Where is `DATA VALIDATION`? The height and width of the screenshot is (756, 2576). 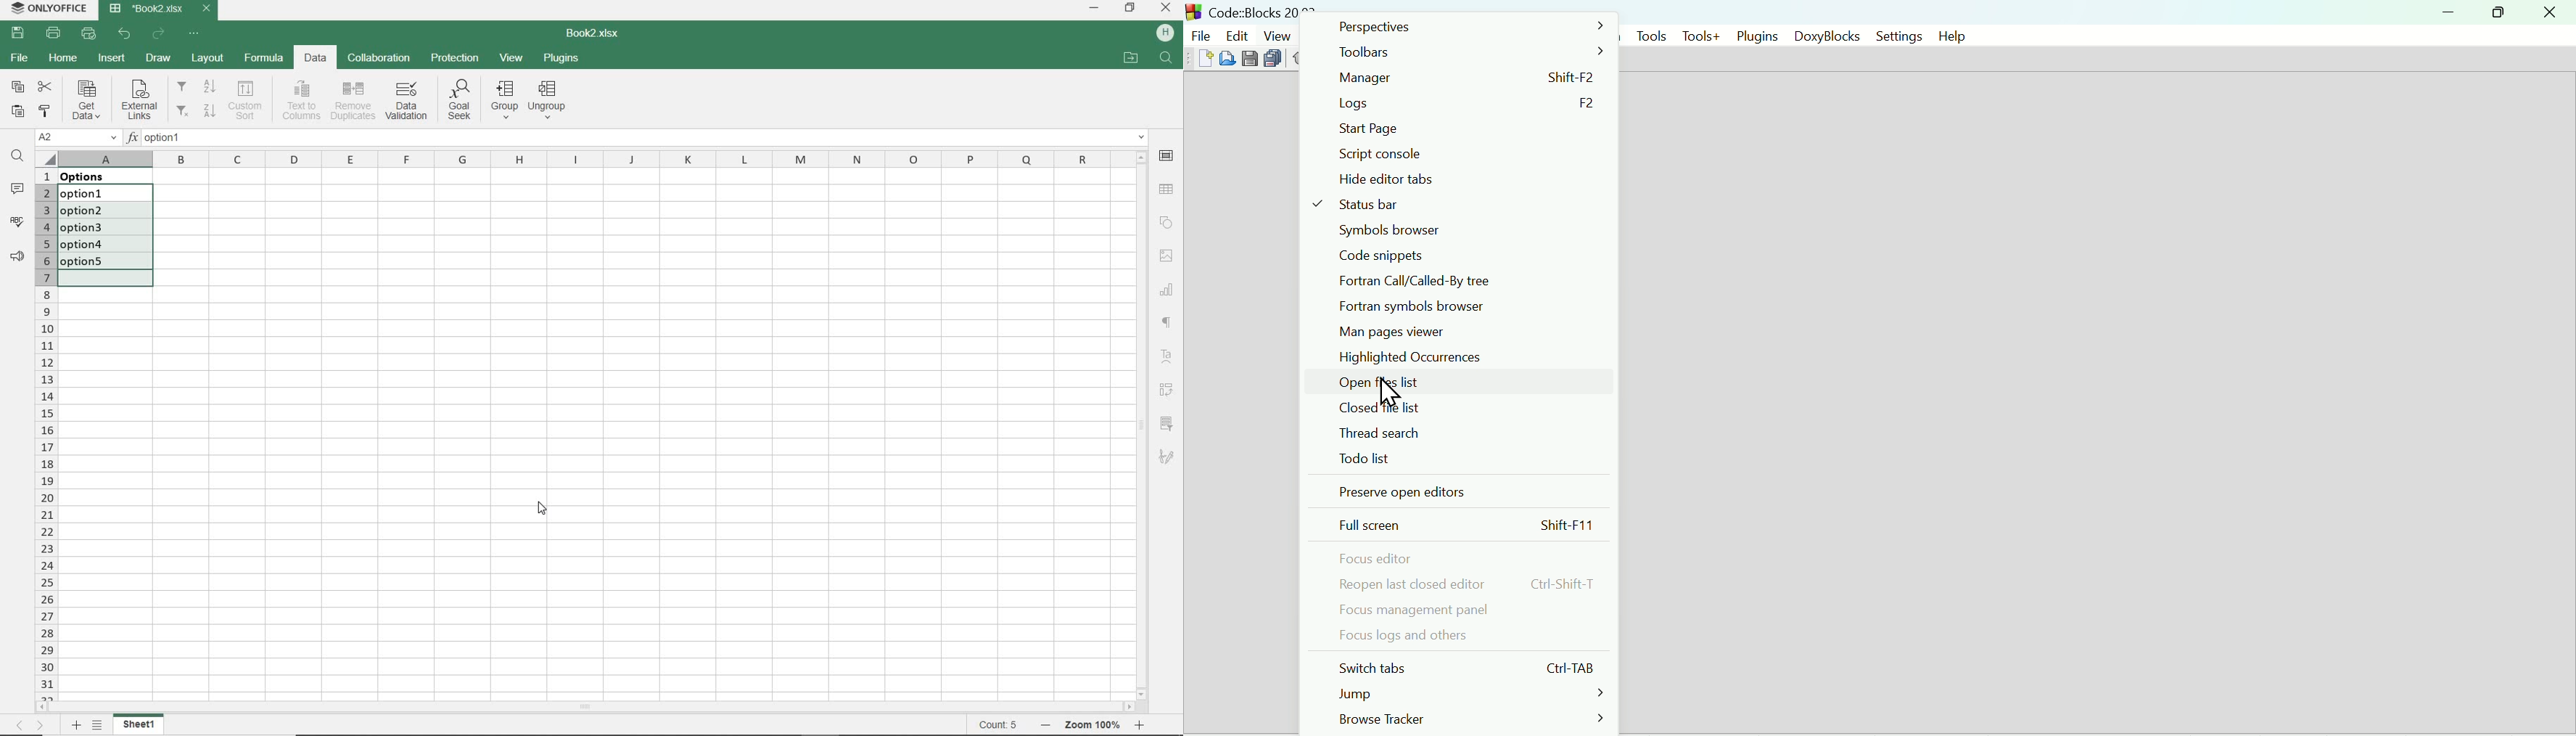 DATA VALIDATION is located at coordinates (406, 102).